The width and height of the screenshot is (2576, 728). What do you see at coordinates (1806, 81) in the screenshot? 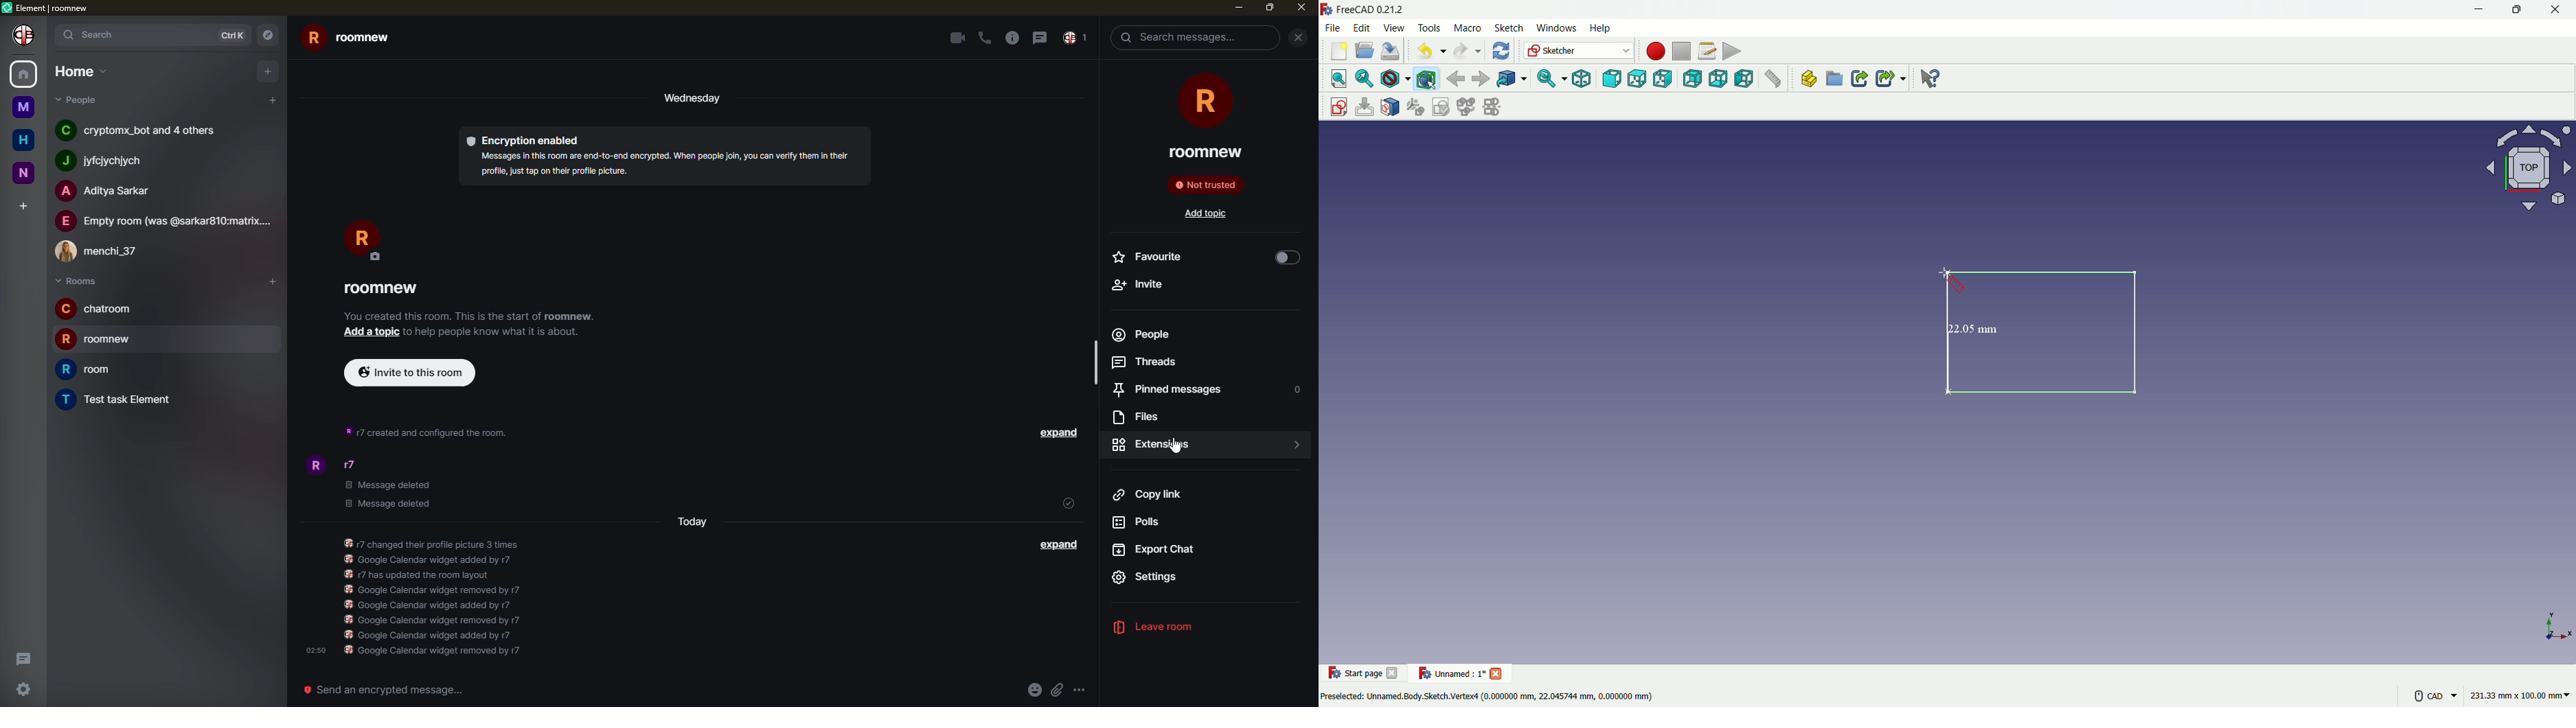
I see `create part` at bounding box center [1806, 81].